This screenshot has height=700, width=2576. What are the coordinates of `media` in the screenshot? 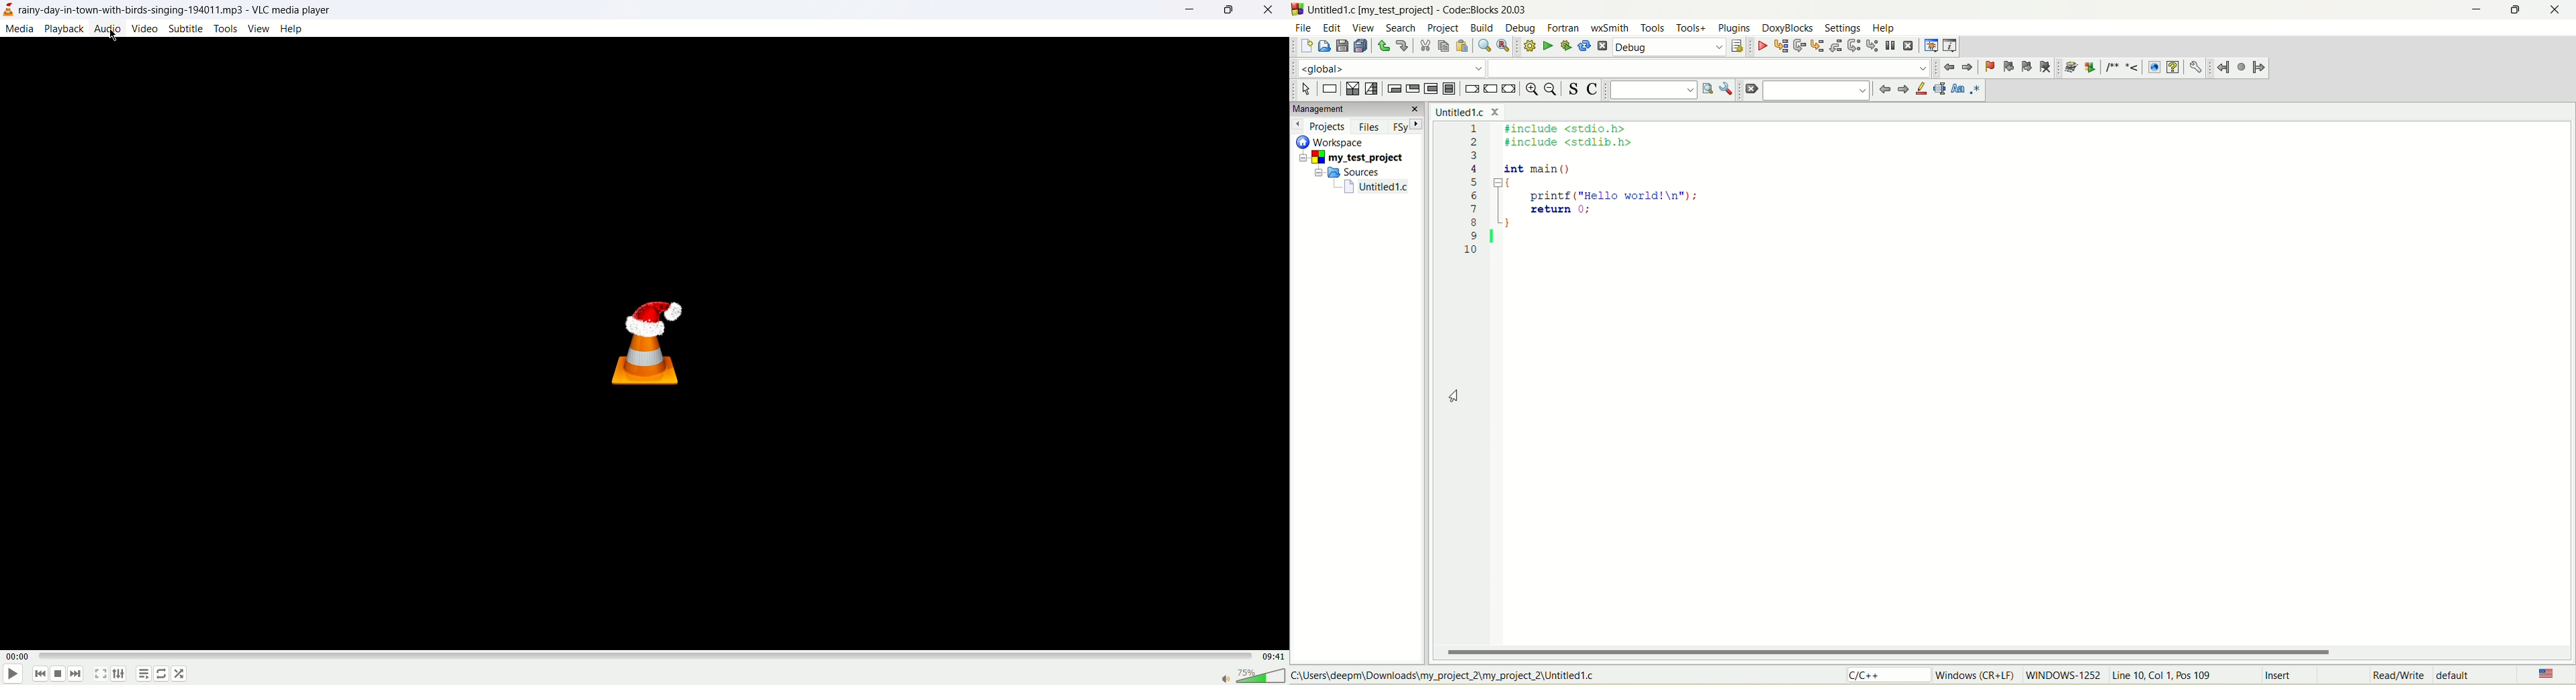 It's located at (21, 30).